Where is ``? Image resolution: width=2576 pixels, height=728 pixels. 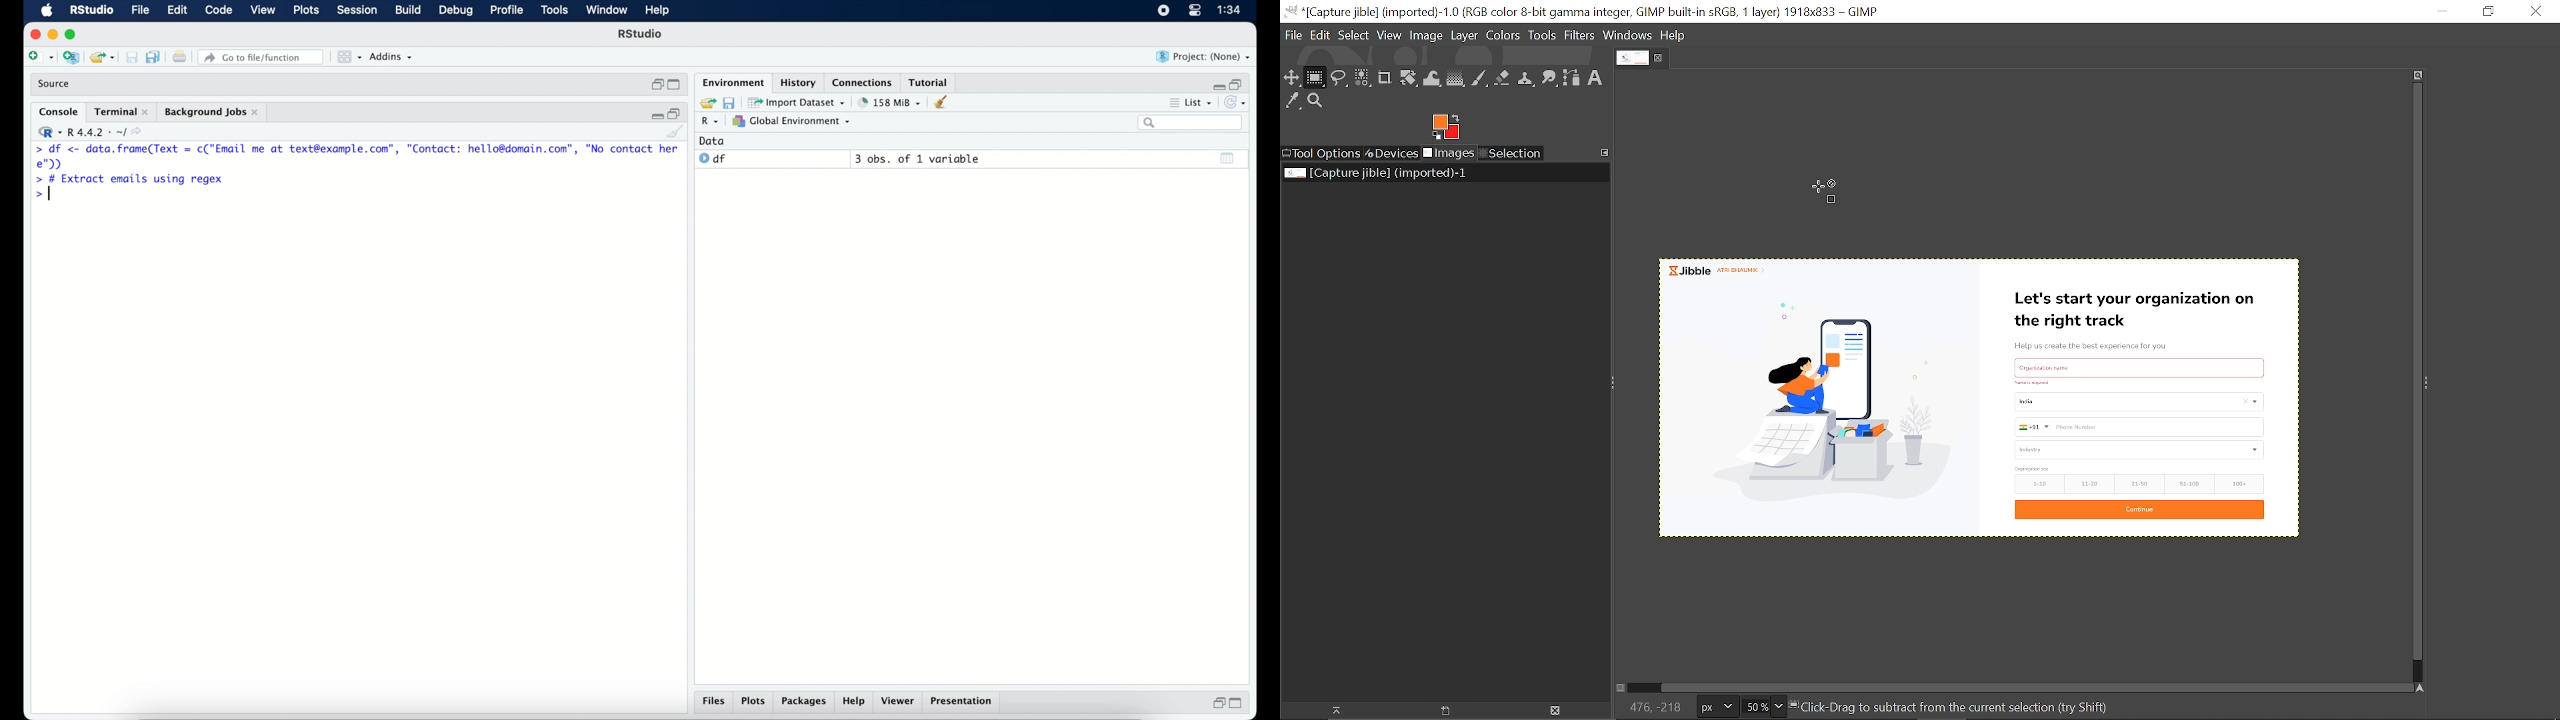
 is located at coordinates (2032, 382).